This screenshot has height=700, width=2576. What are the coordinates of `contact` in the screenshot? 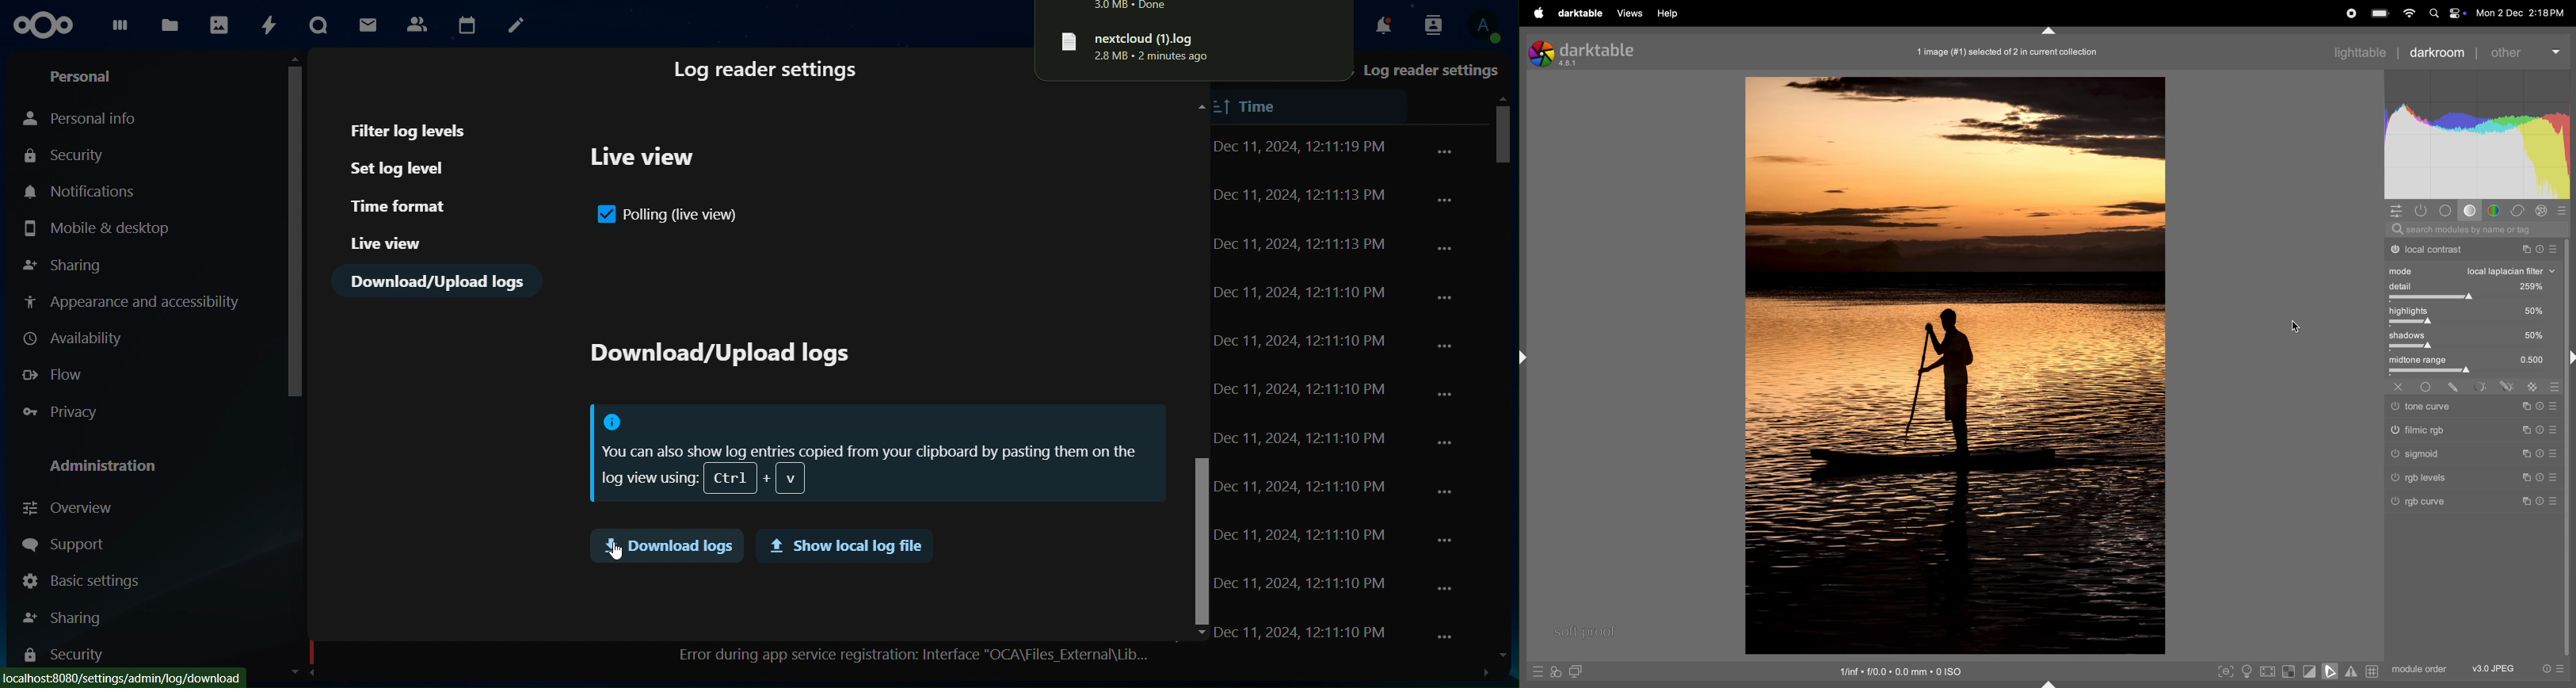 It's located at (419, 24).